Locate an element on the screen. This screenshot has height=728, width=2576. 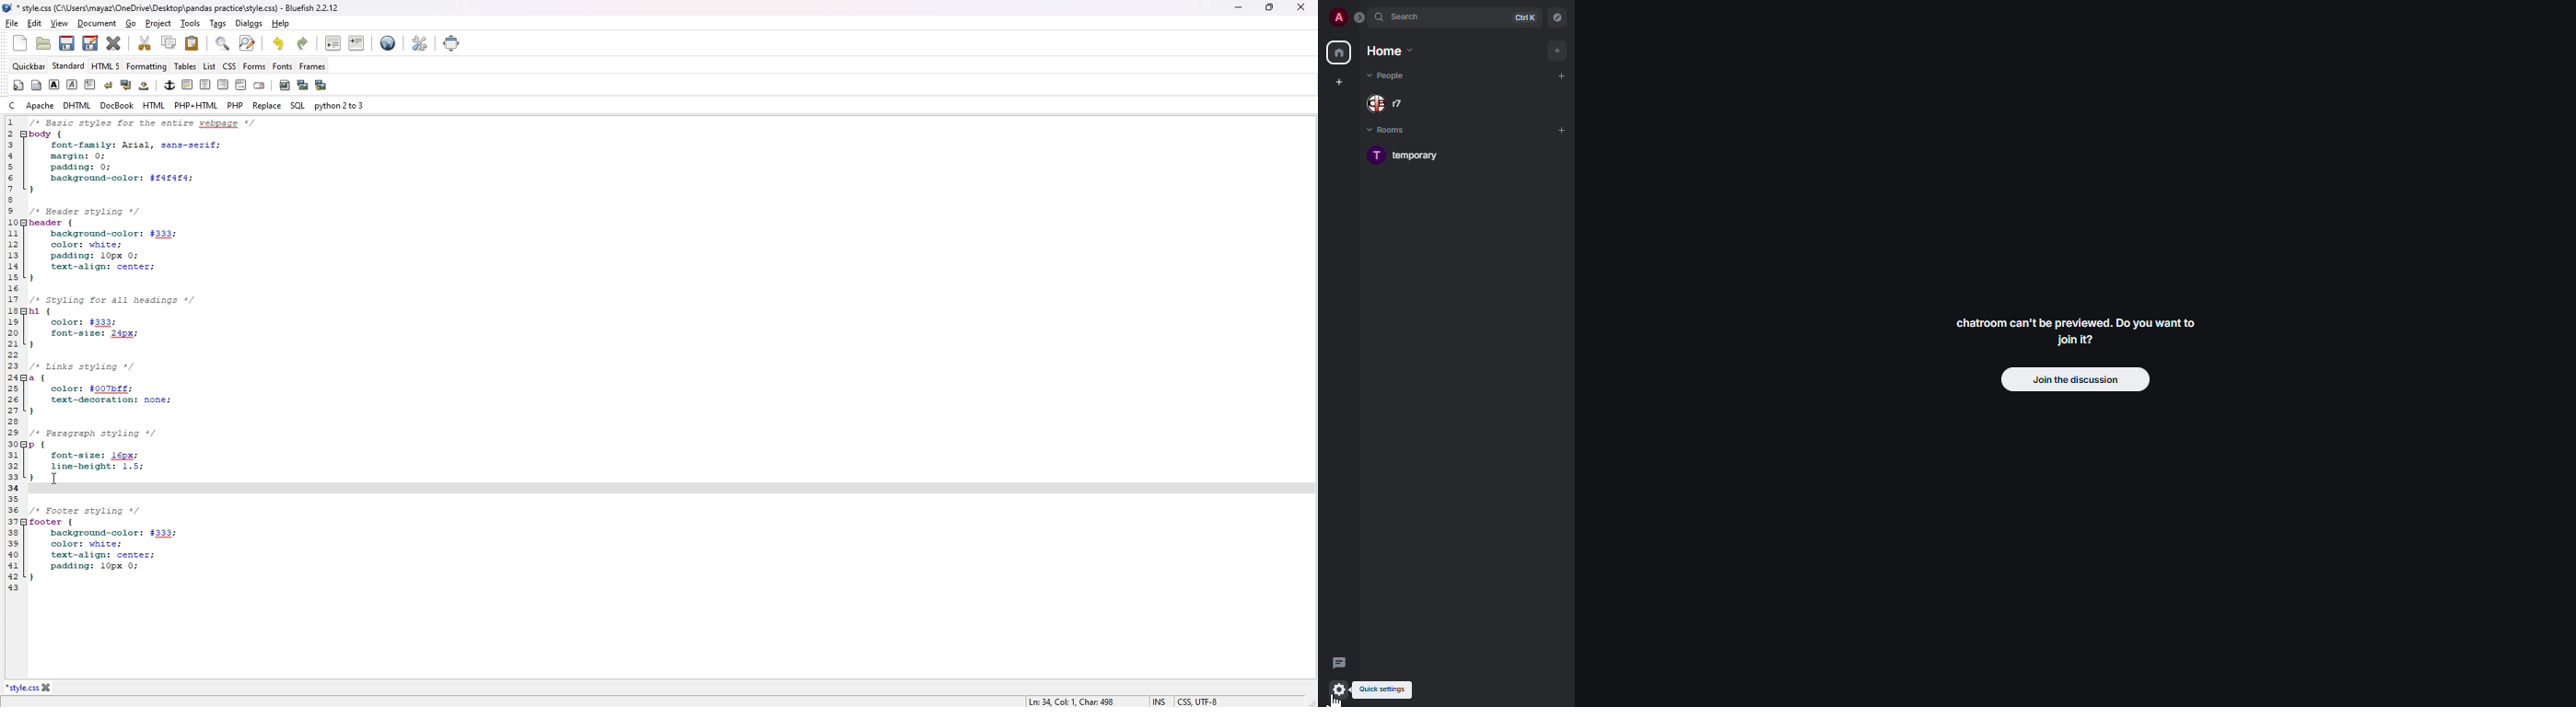
35 36 /* Footer styling */ 37 footer {38 background-color: #333; 39 color: white; 40 text-align: center; 41 padding: 10px 0; 42 } 43 is located at coordinates (98, 543).